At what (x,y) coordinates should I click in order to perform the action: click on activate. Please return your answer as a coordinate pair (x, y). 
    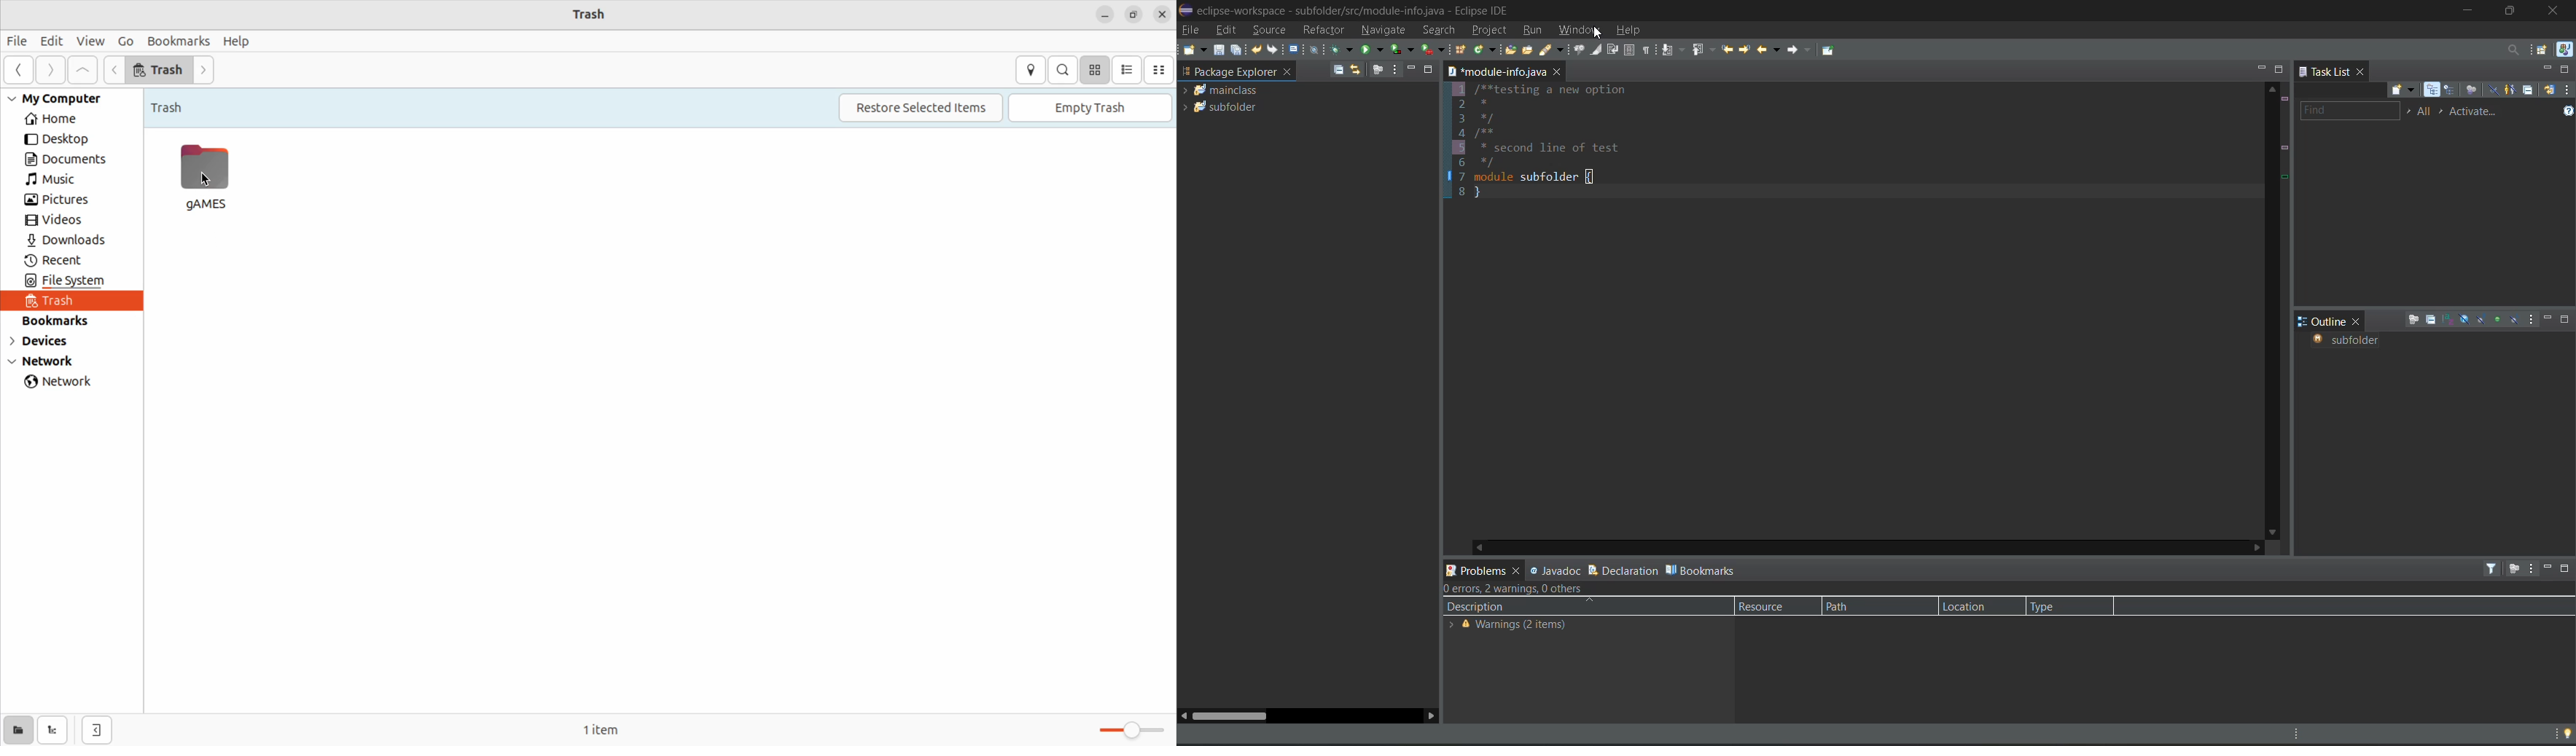
    Looking at the image, I should click on (2478, 112).